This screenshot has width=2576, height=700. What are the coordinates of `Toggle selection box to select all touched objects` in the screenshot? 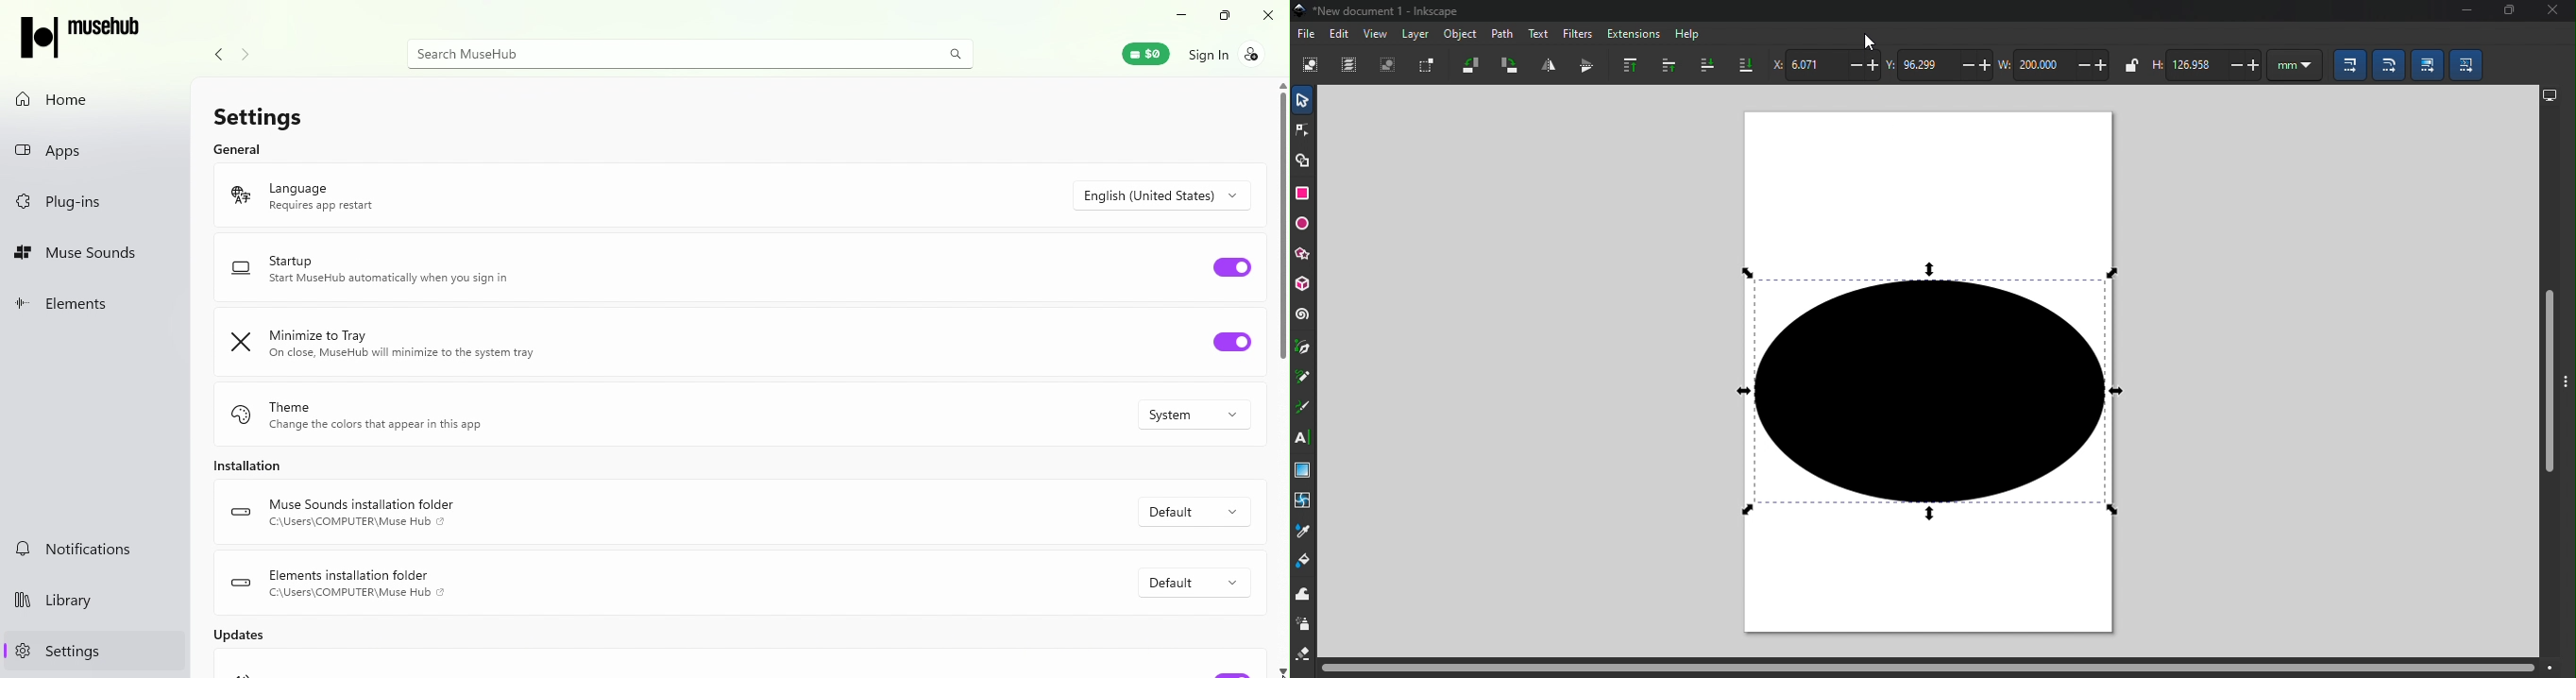 It's located at (1425, 66).